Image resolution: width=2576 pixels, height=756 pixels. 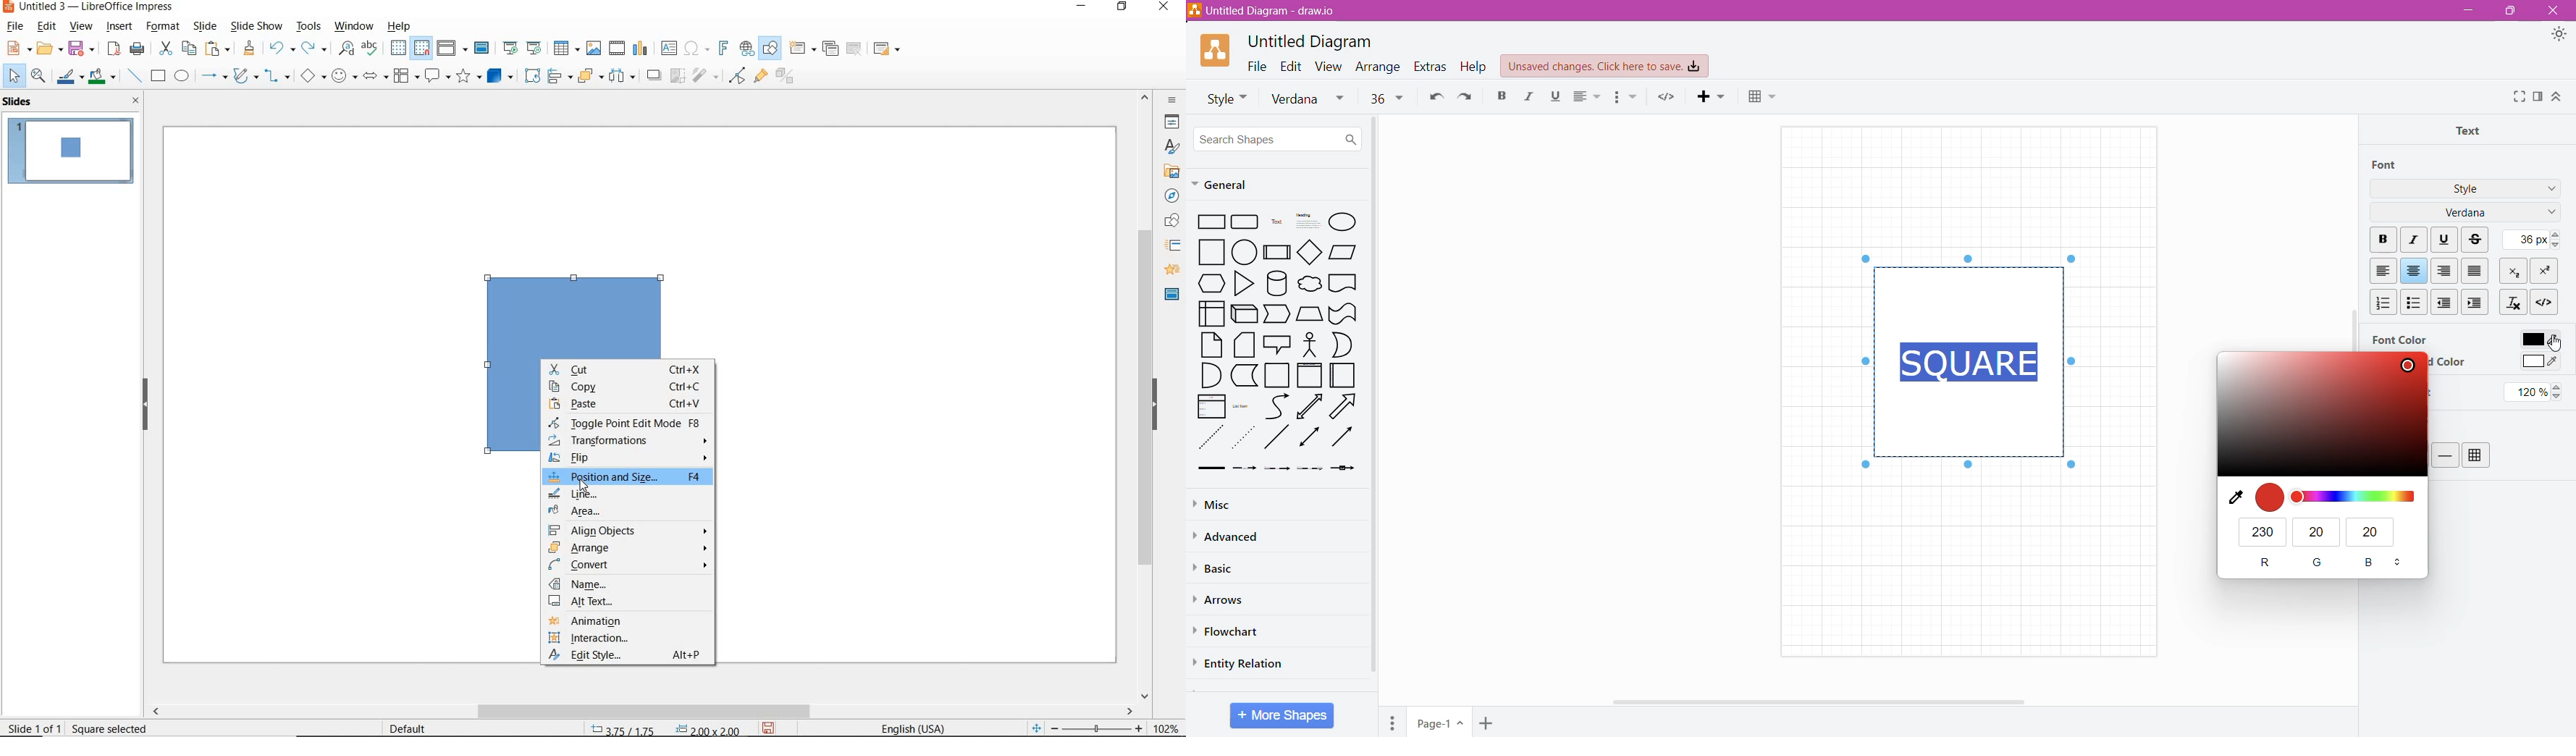 I want to click on Font Color, so click(x=2538, y=337).